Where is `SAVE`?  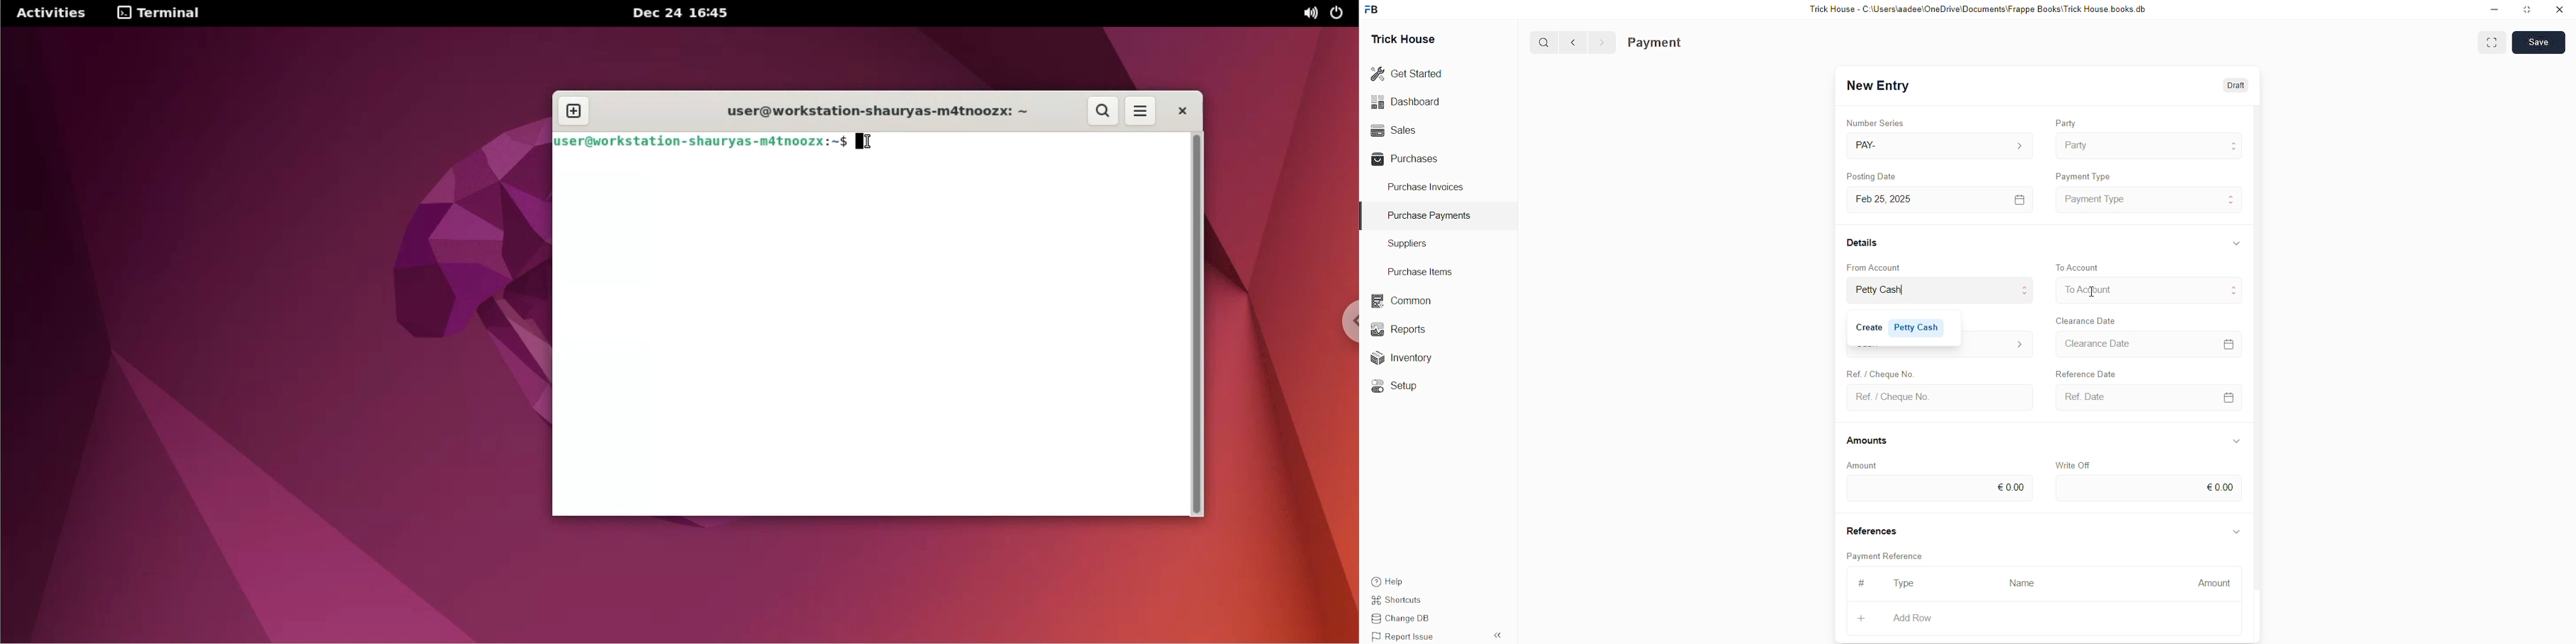
SAVE is located at coordinates (2542, 41).